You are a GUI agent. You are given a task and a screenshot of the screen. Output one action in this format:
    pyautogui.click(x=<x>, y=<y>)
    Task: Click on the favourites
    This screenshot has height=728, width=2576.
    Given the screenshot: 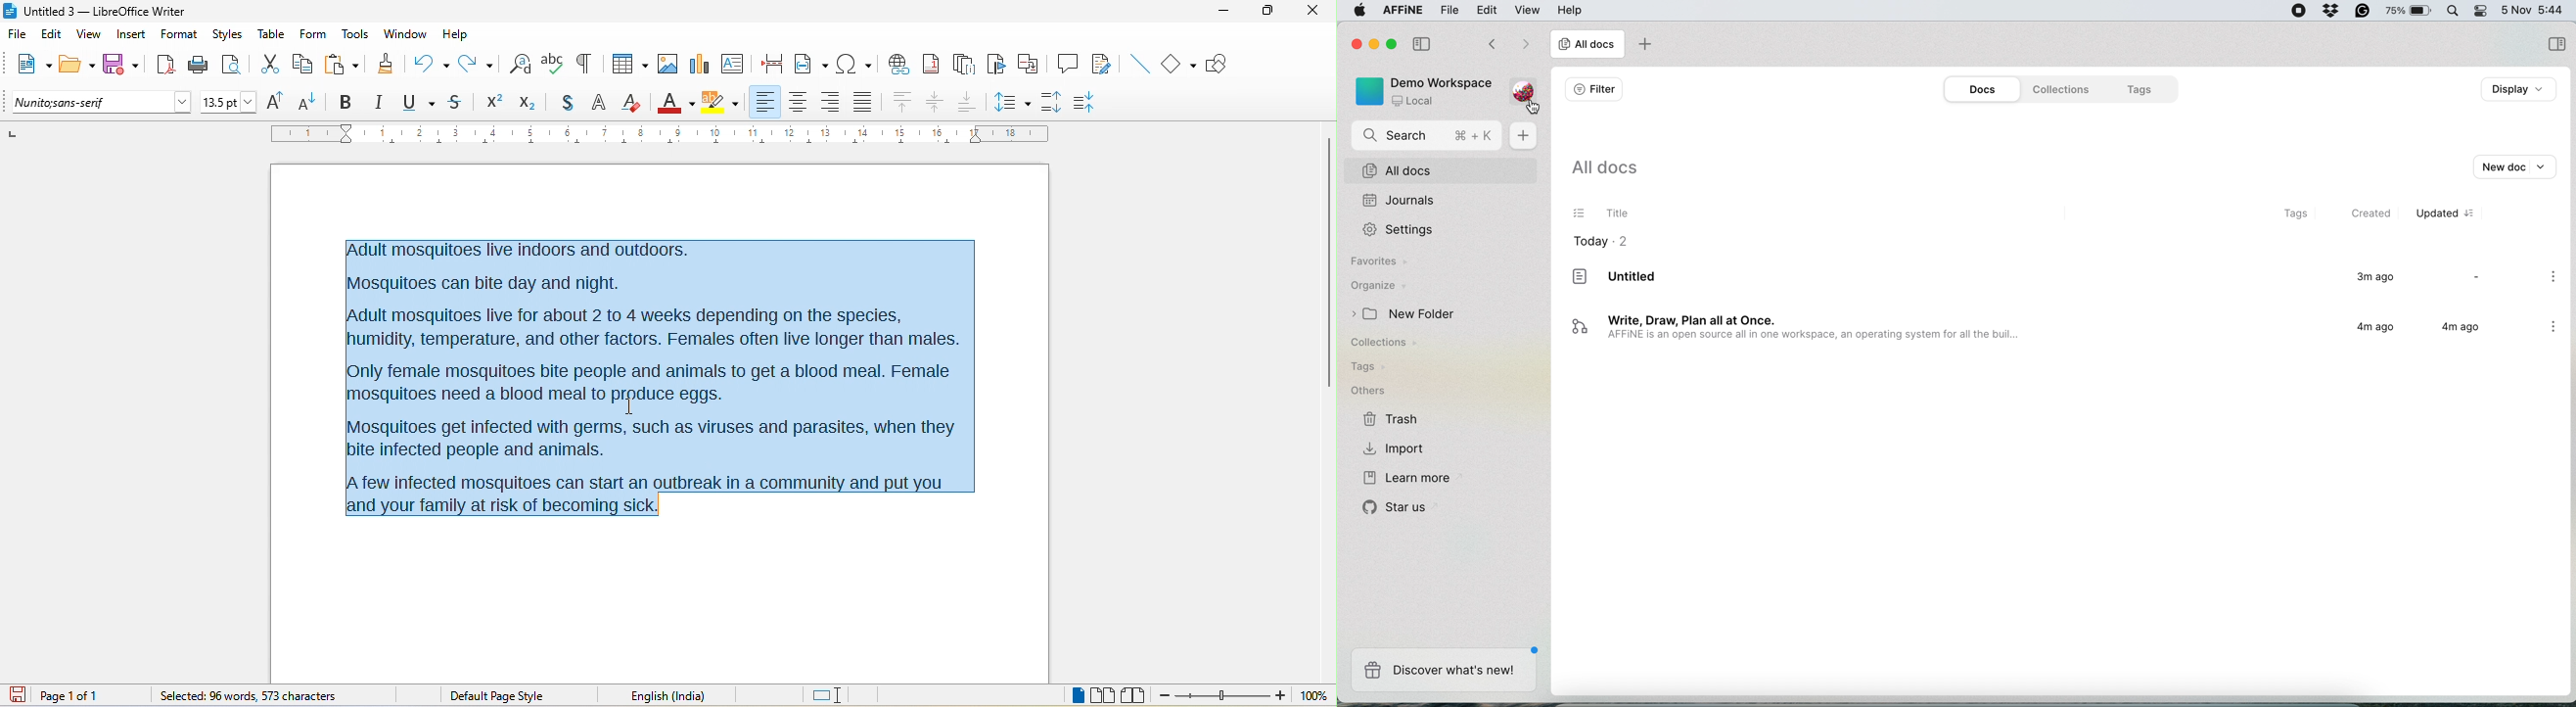 What is the action you would take?
    pyautogui.click(x=1381, y=263)
    